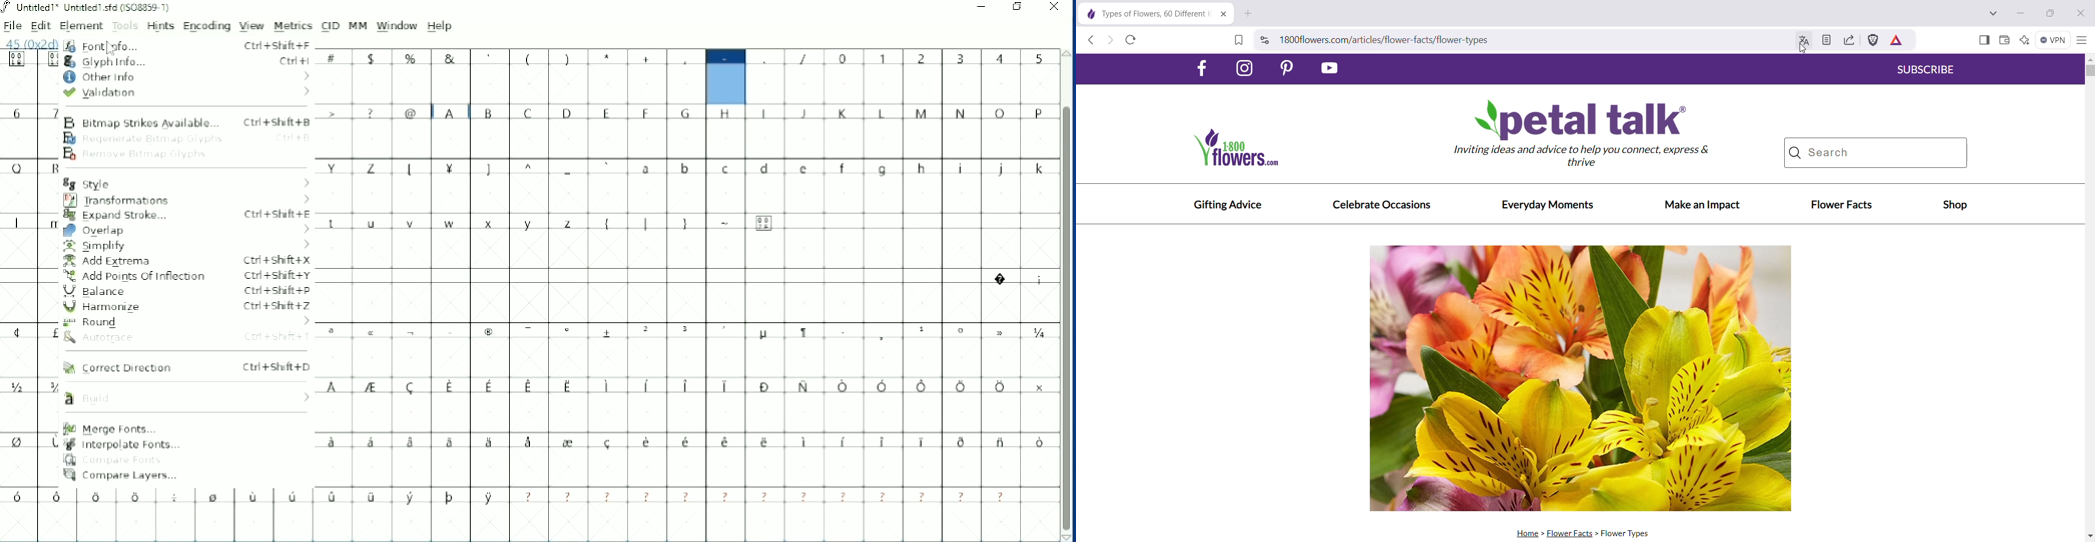 This screenshot has height=560, width=2100. Describe the element at coordinates (206, 26) in the screenshot. I see `Encoding` at that location.